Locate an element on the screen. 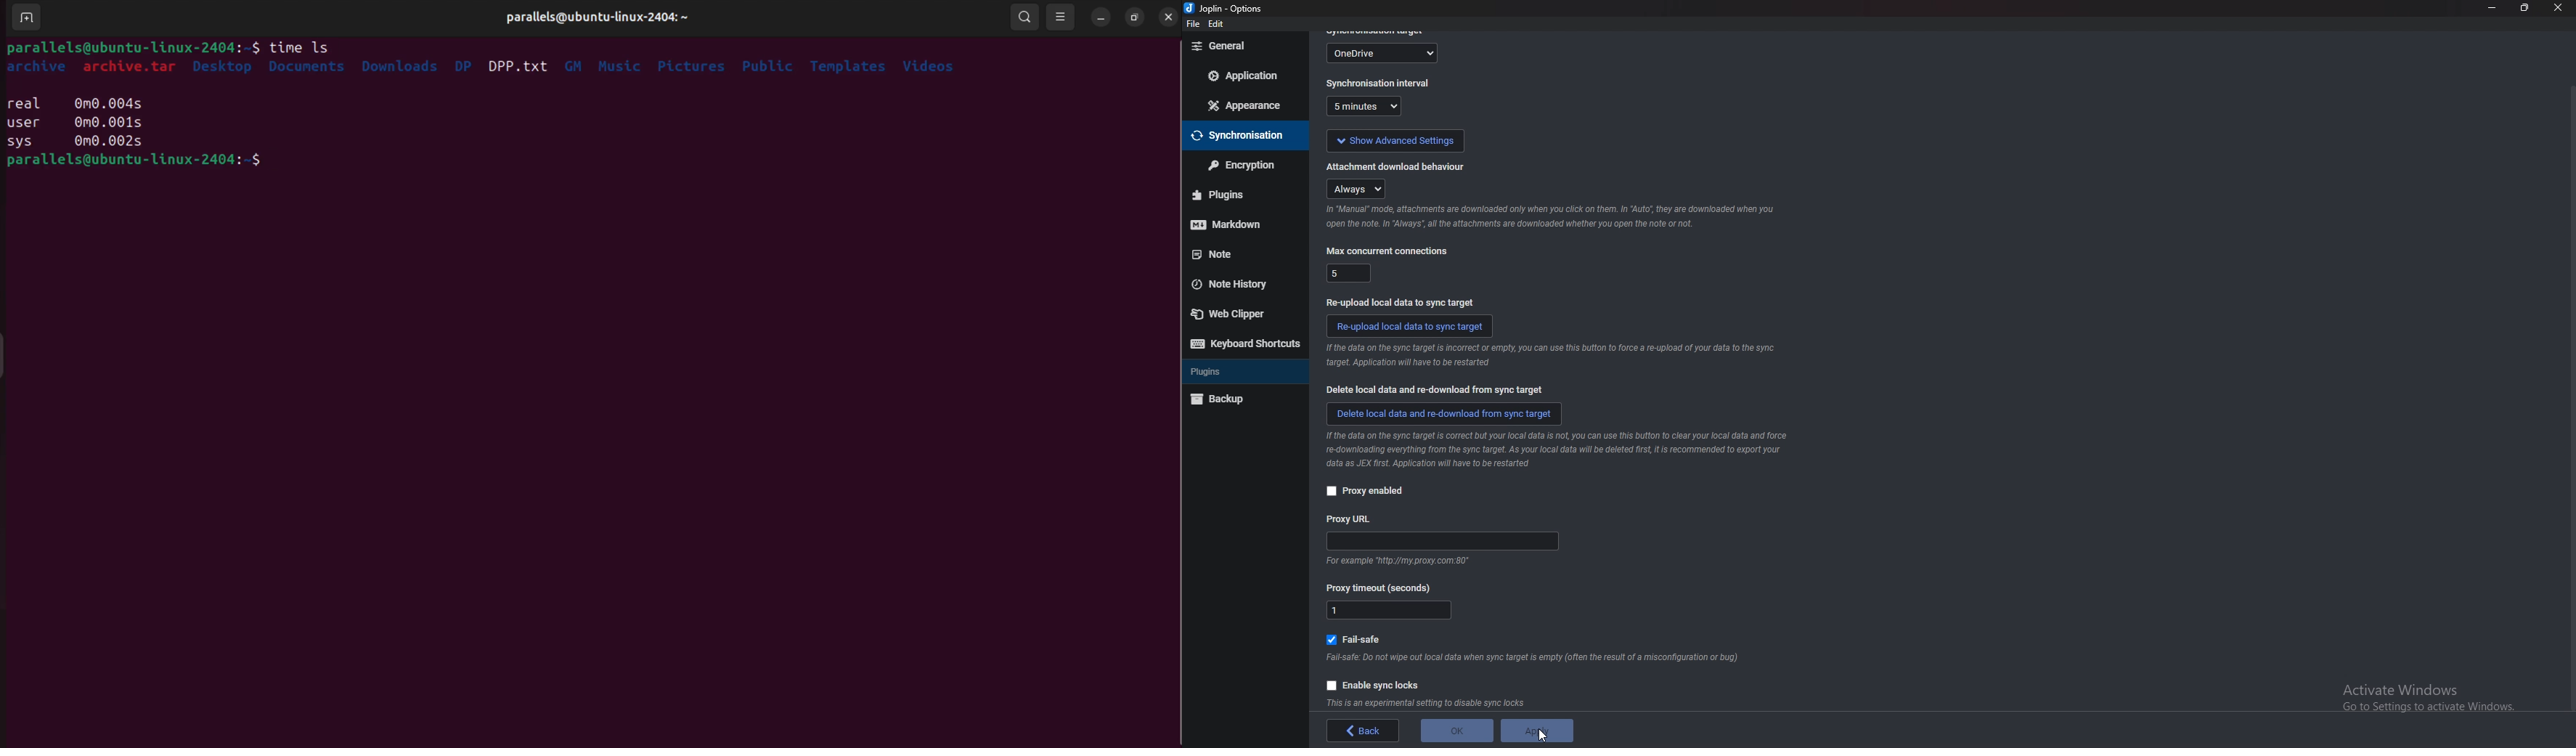  markdown is located at coordinates (1234, 226).